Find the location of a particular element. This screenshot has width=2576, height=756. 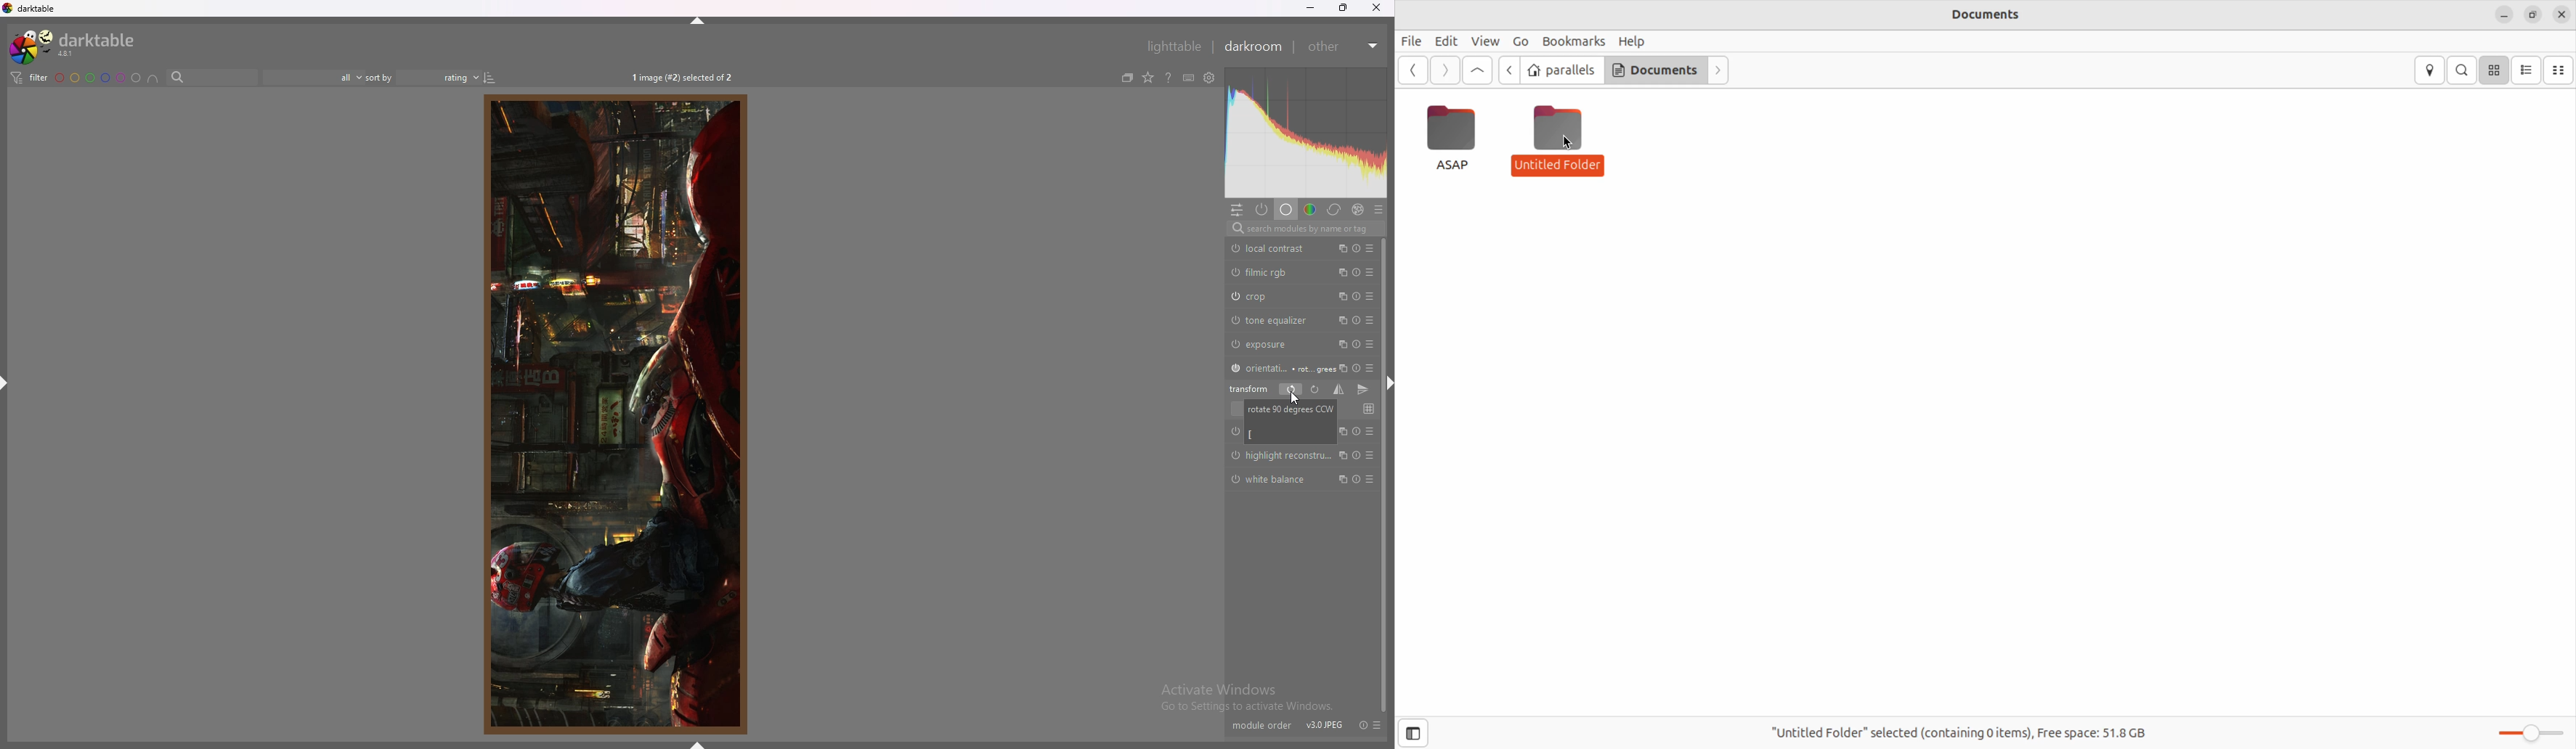

multiple instances action is located at coordinates (1340, 344).